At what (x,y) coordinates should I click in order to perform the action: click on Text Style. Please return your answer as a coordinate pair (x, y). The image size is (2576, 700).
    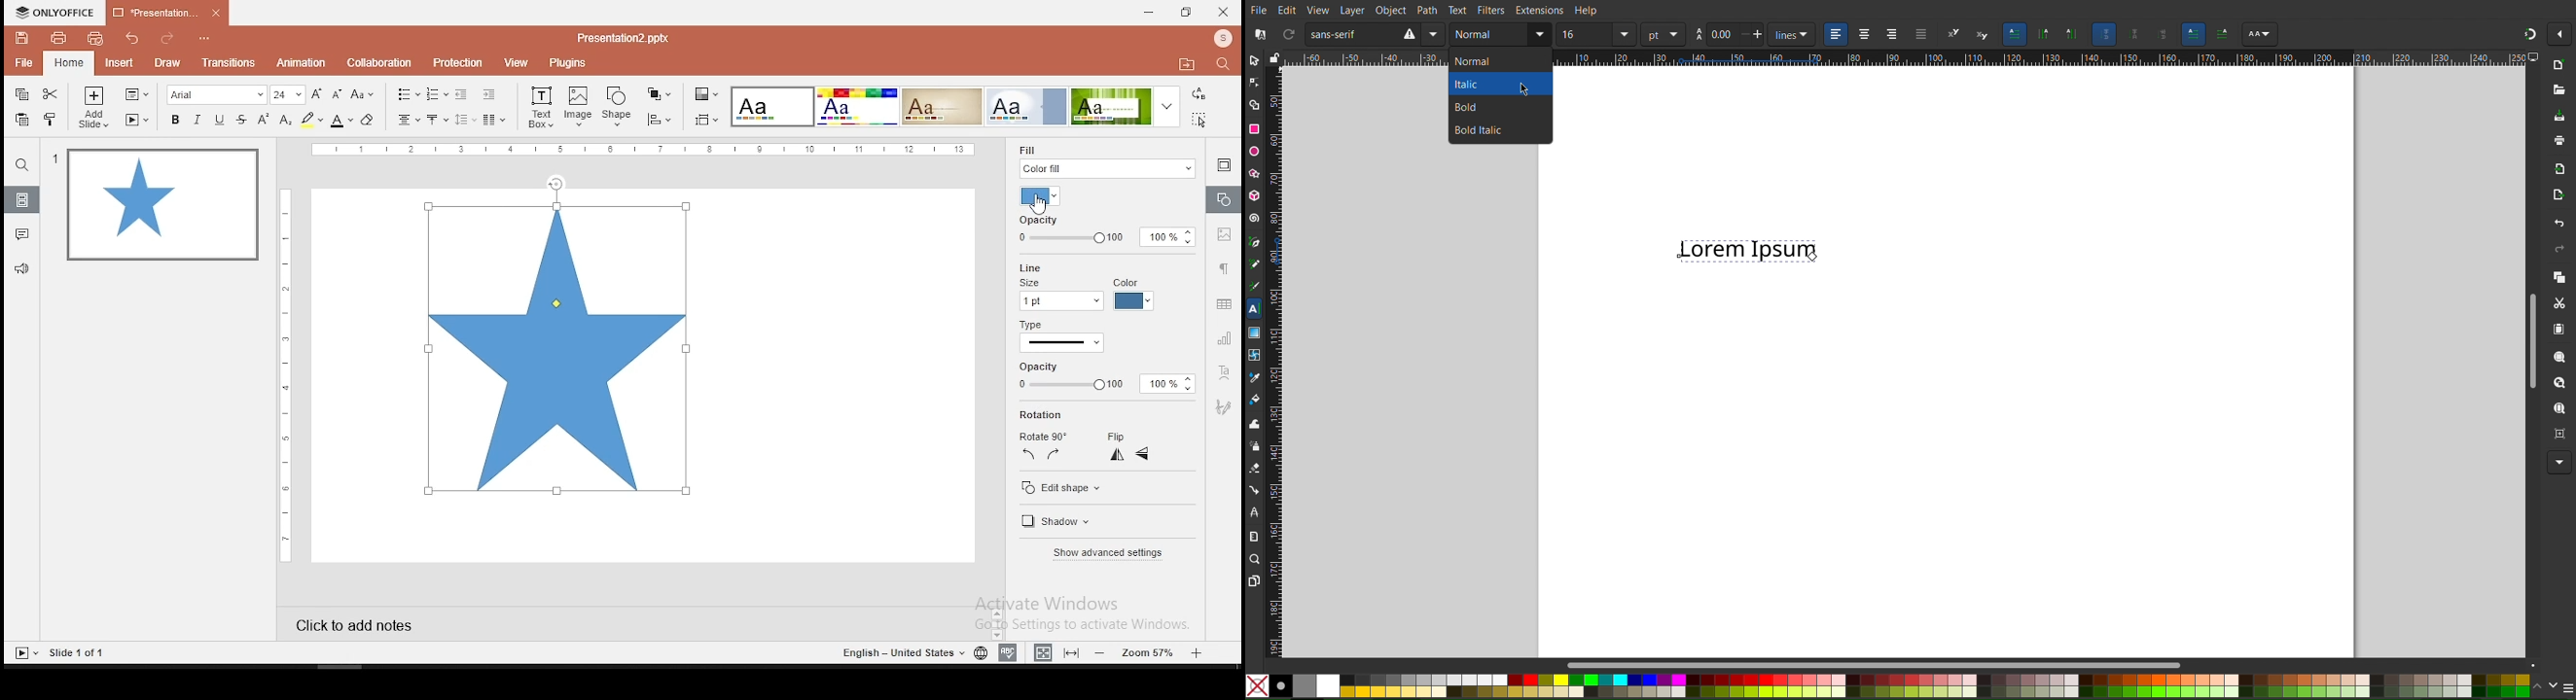
    Looking at the image, I should click on (1500, 34).